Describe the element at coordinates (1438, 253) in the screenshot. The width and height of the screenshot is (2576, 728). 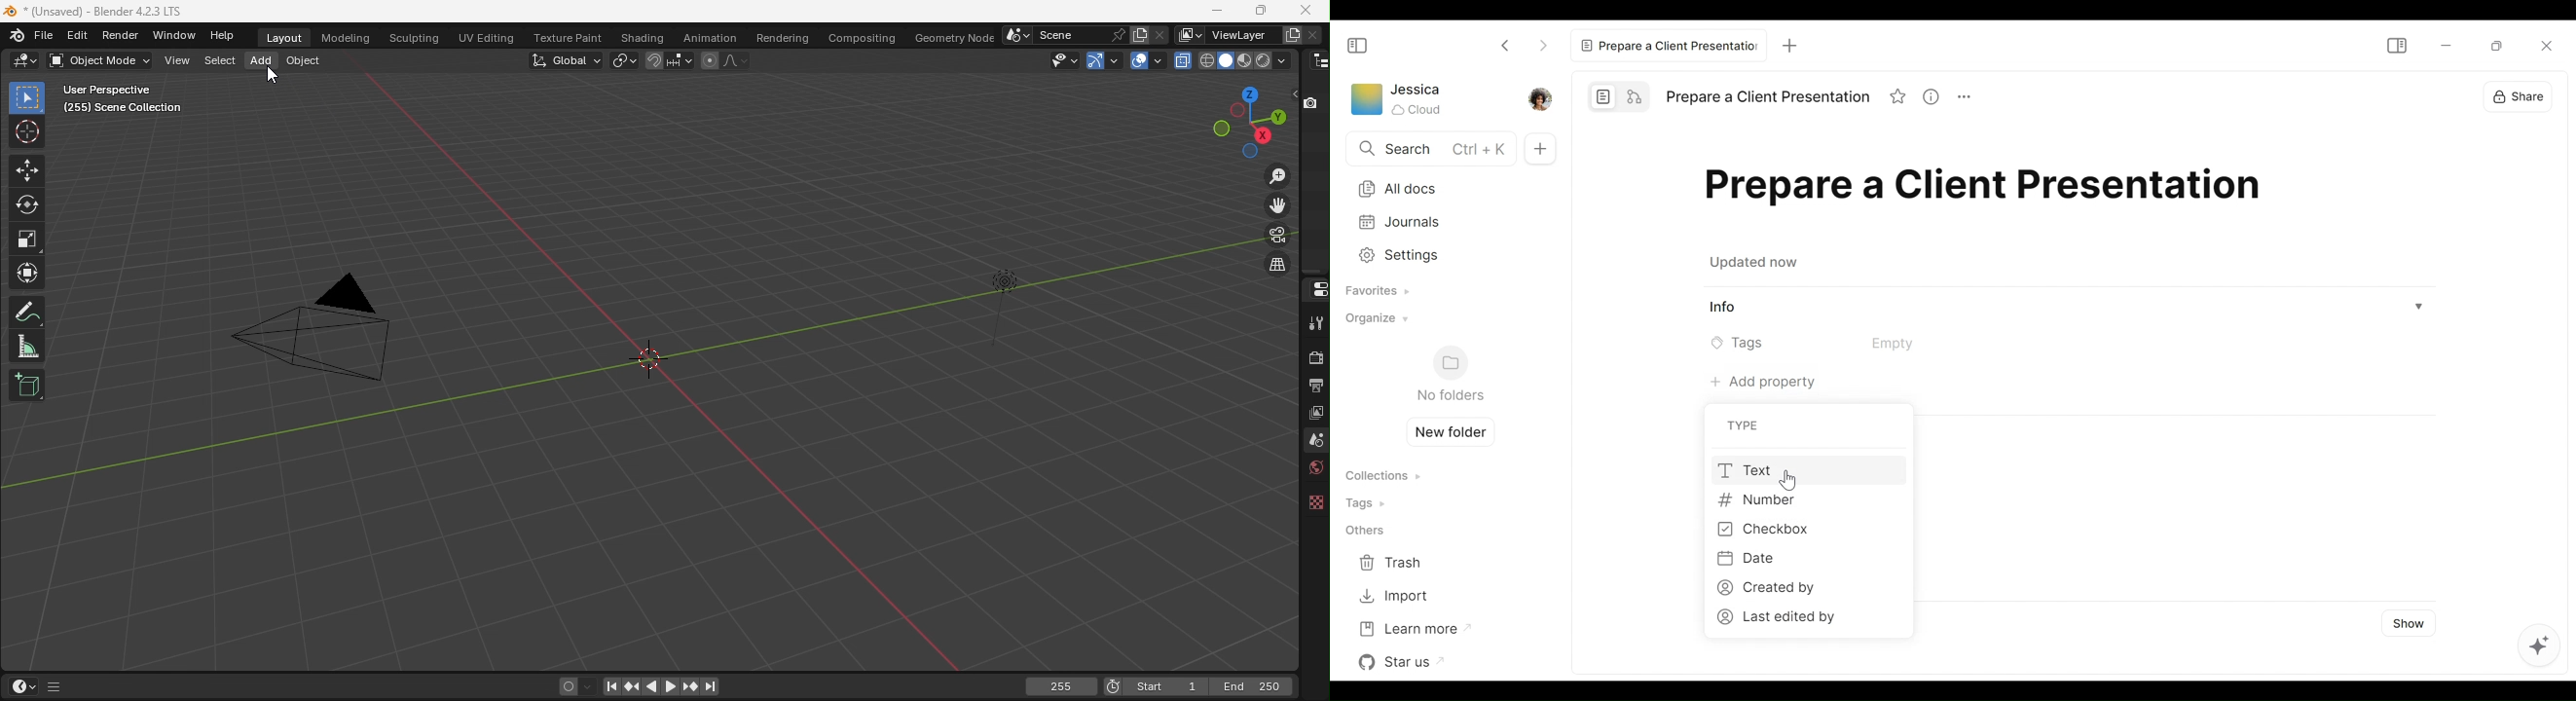
I see `Settings` at that location.